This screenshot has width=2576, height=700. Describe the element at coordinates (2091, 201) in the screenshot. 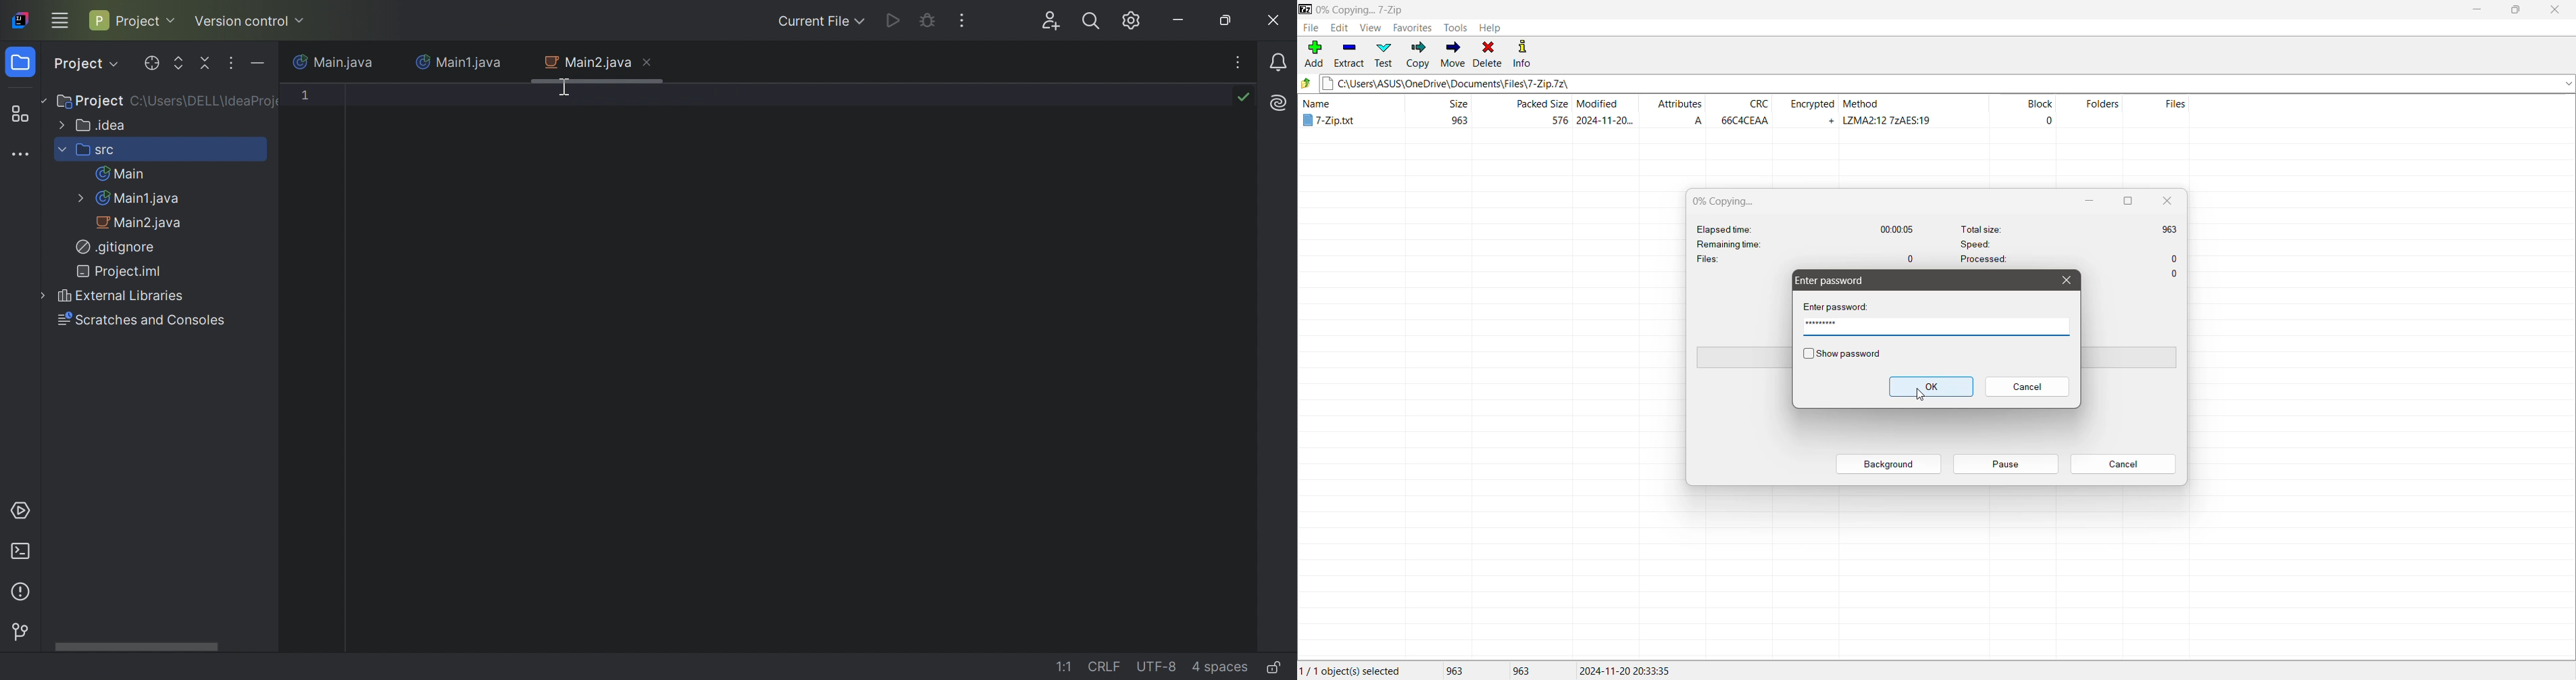

I see `Minimize` at that location.